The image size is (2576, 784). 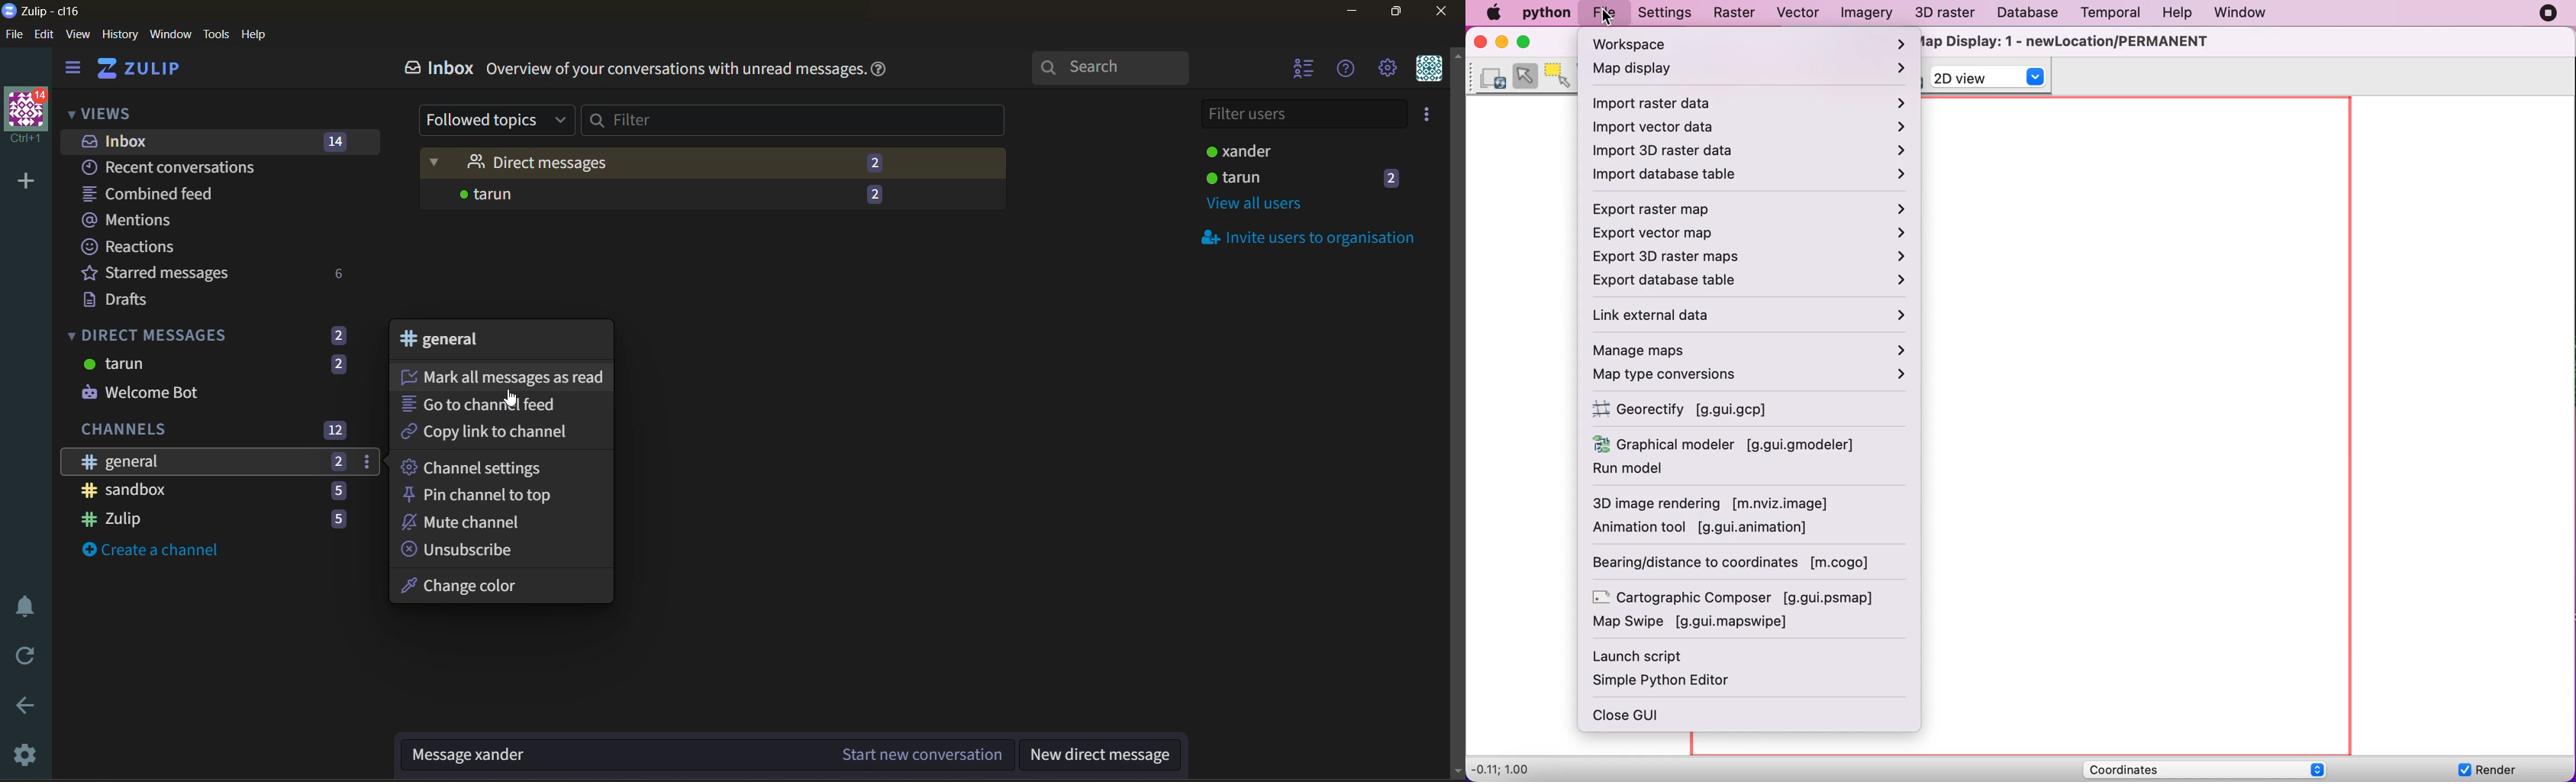 What do you see at coordinates (1399, 10) in the screenshot?
I see `maximize` at bounding box center [1399, 10].